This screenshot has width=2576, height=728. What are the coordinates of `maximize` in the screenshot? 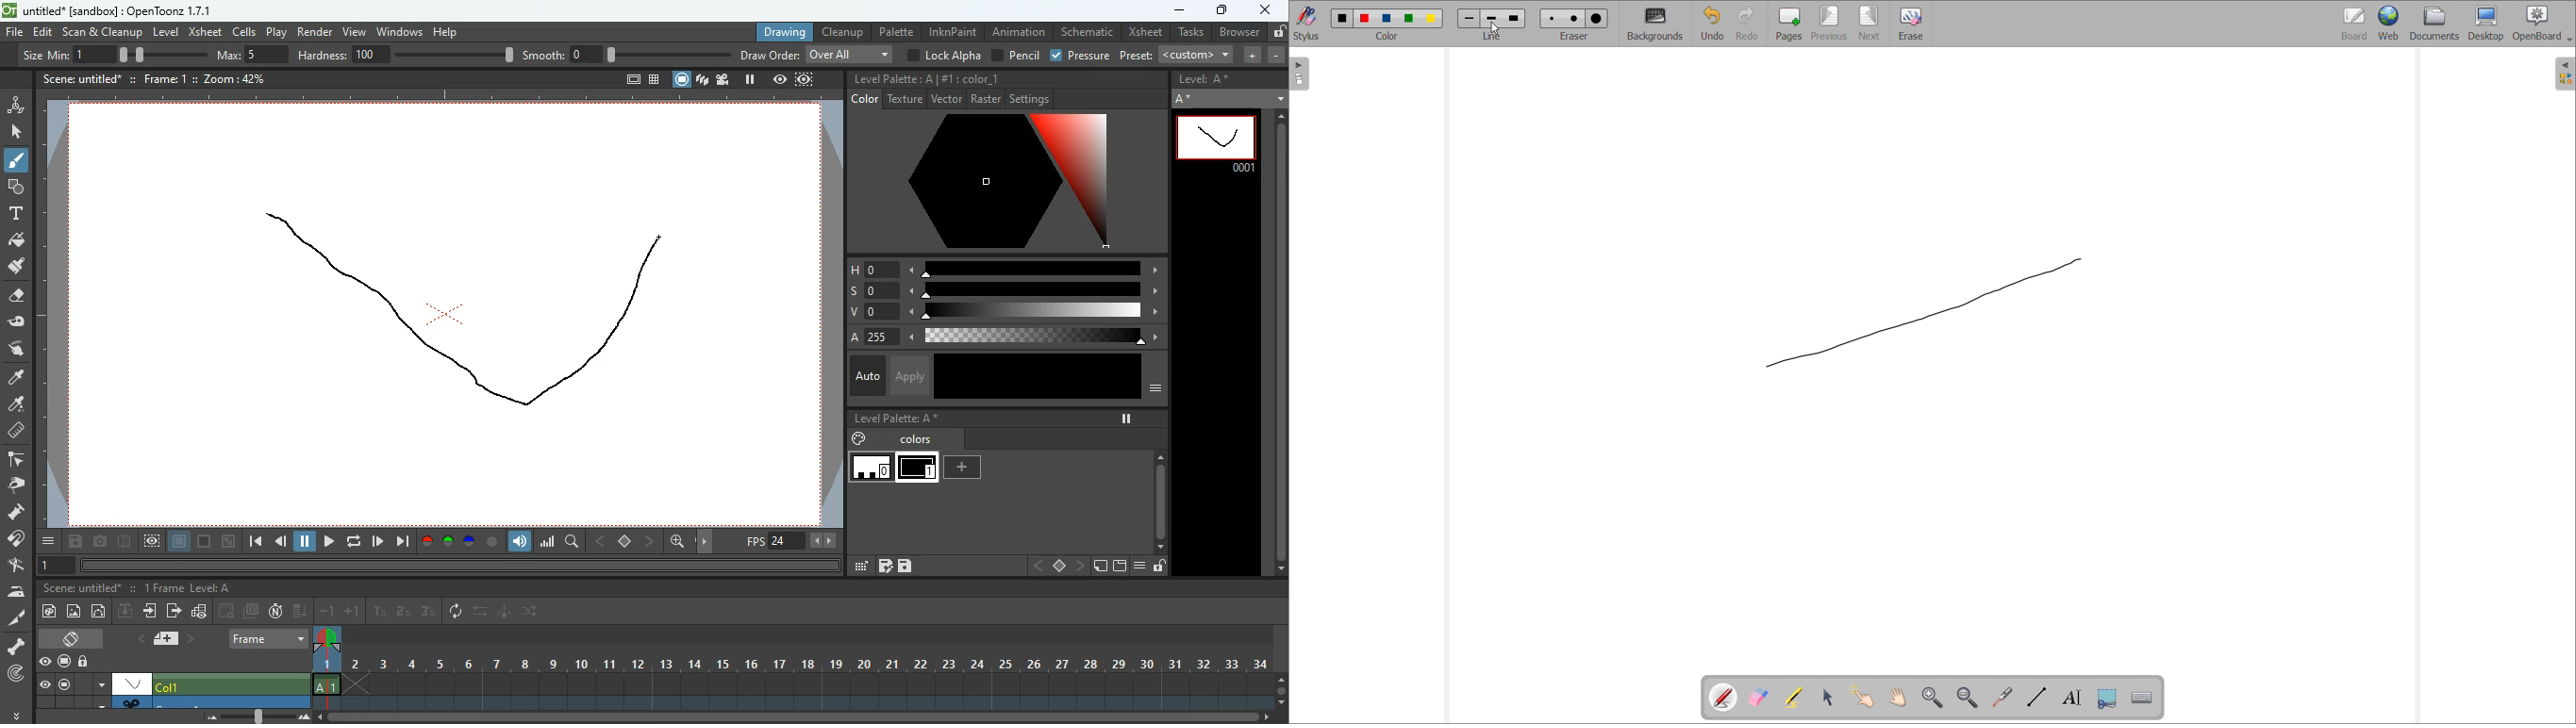 It's located at (1220, 12).